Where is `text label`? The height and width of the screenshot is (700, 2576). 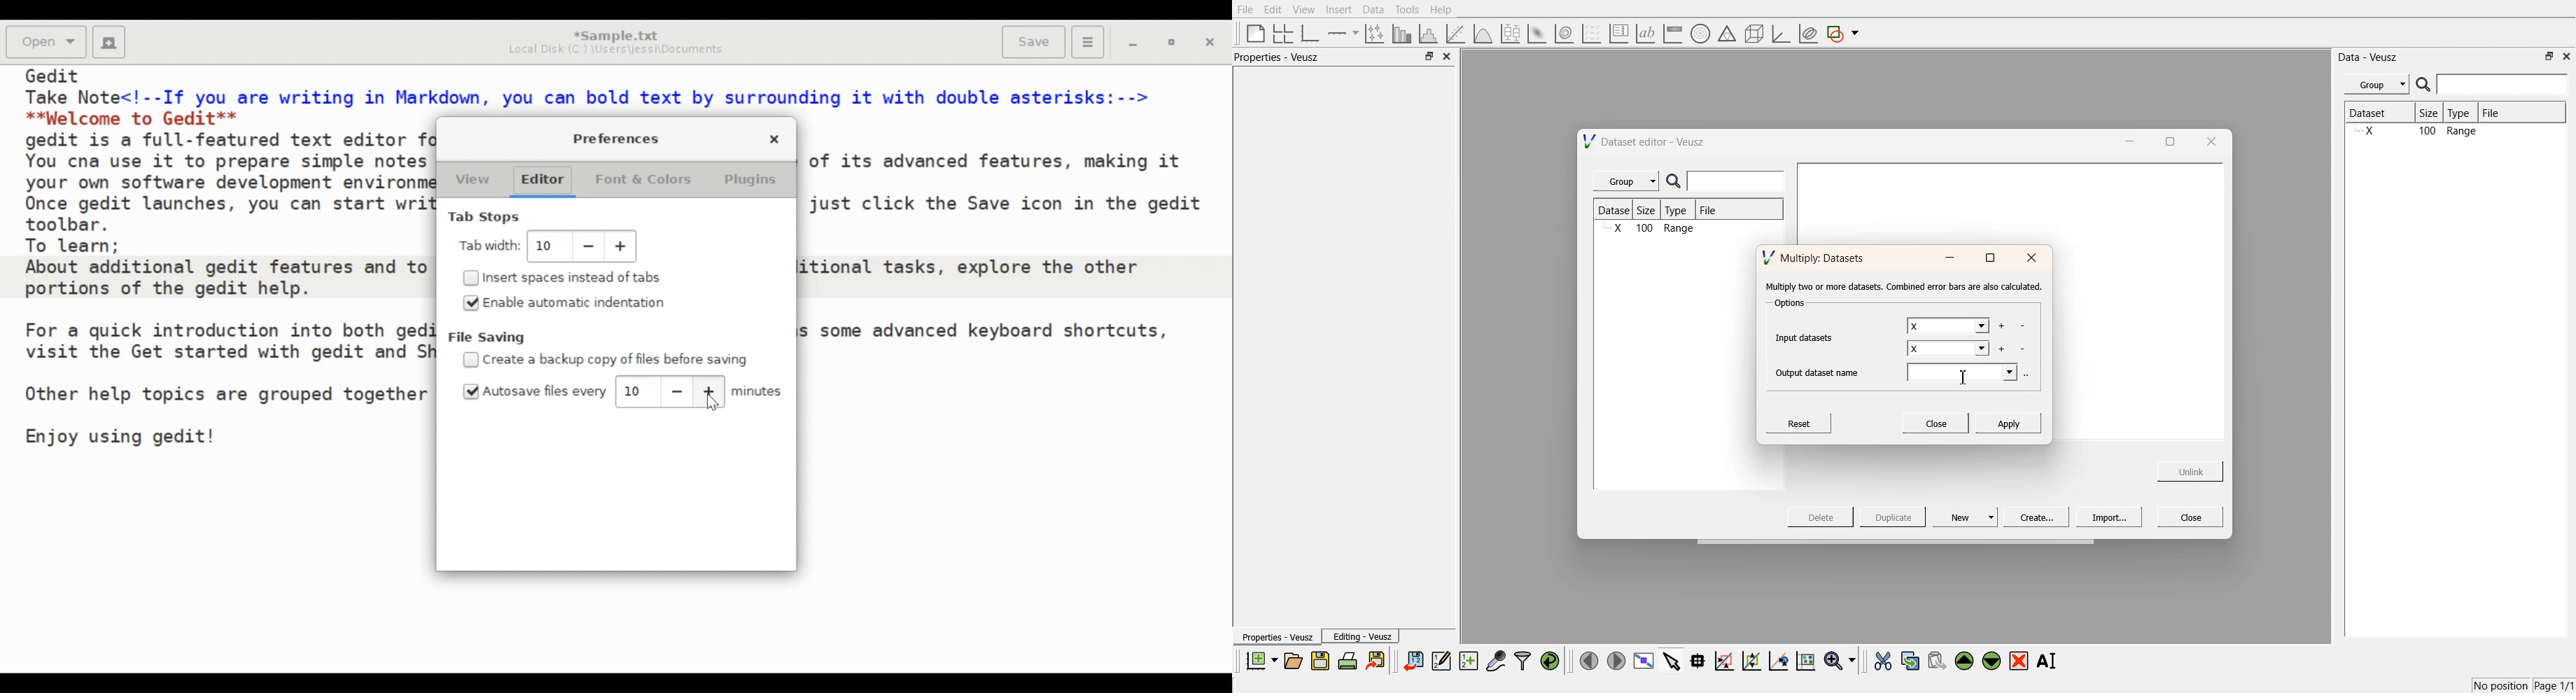 text label is located at coordinates (1644, 34).